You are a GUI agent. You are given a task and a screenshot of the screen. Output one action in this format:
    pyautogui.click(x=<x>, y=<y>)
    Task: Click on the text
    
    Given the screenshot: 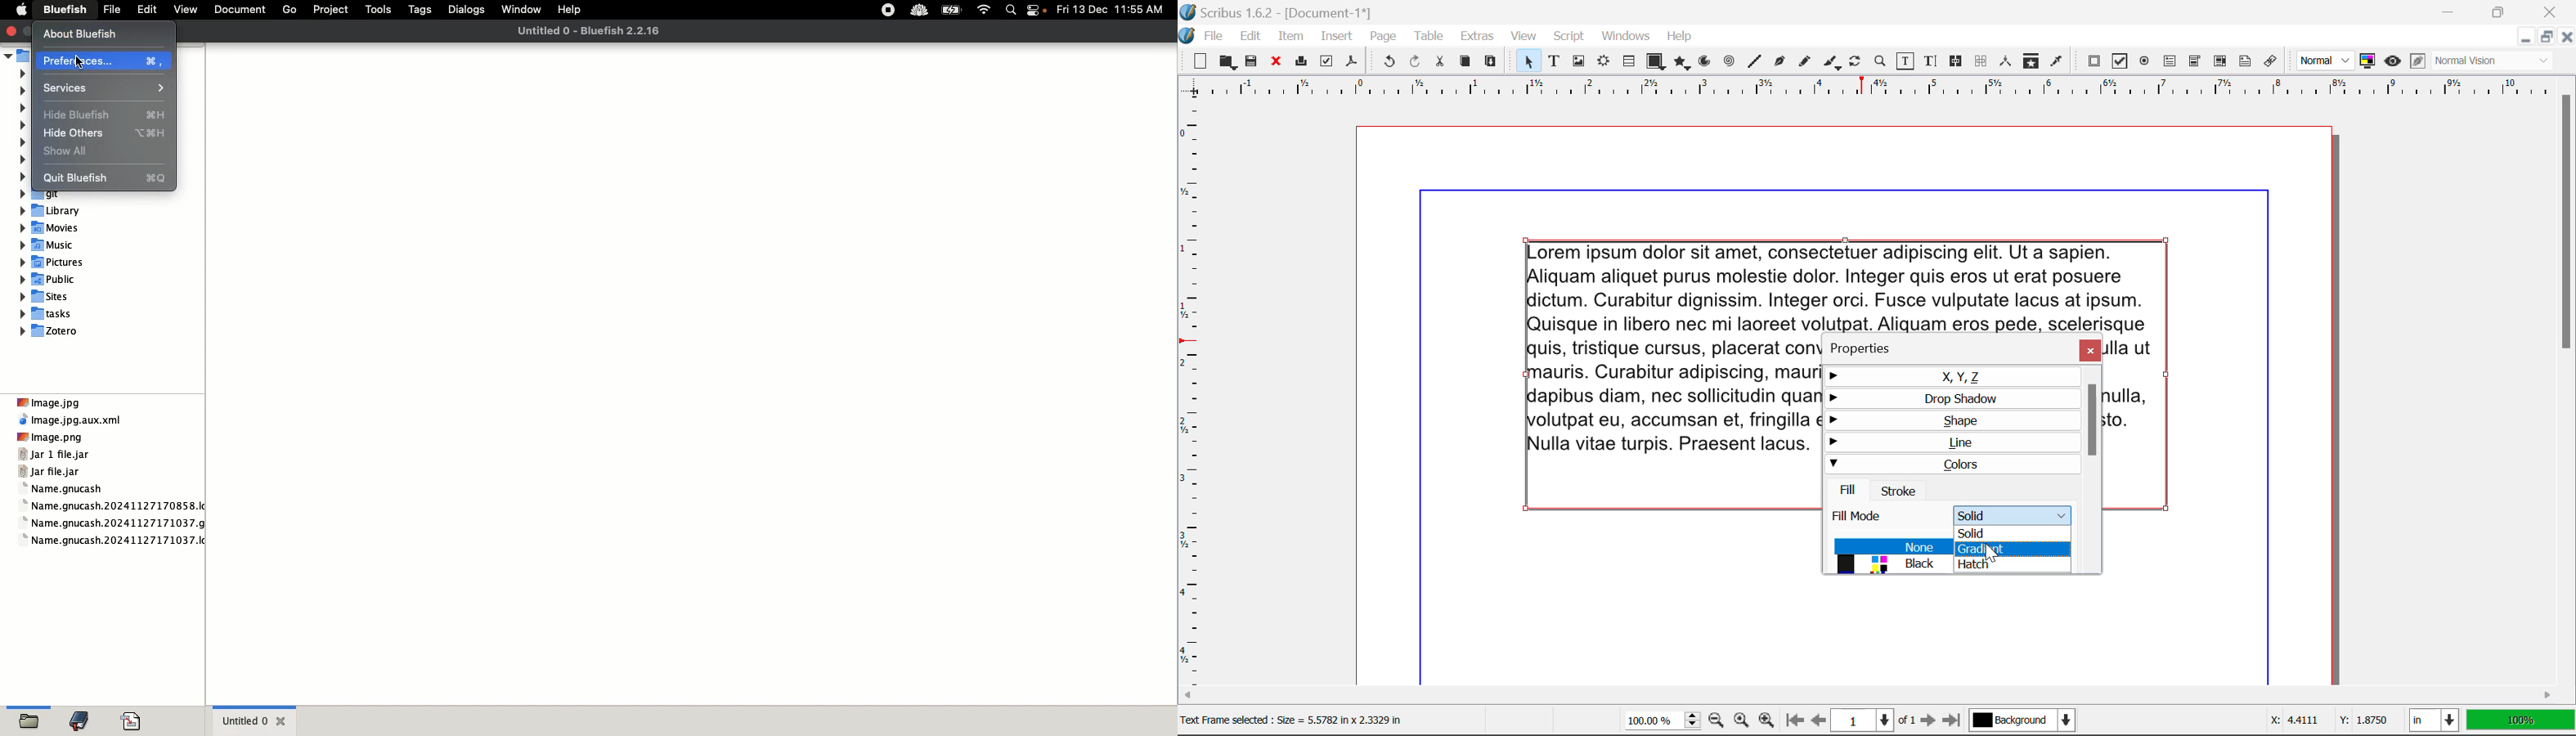 What is the action you would take?
    pyautogui.click(x=1845, y=288)
    